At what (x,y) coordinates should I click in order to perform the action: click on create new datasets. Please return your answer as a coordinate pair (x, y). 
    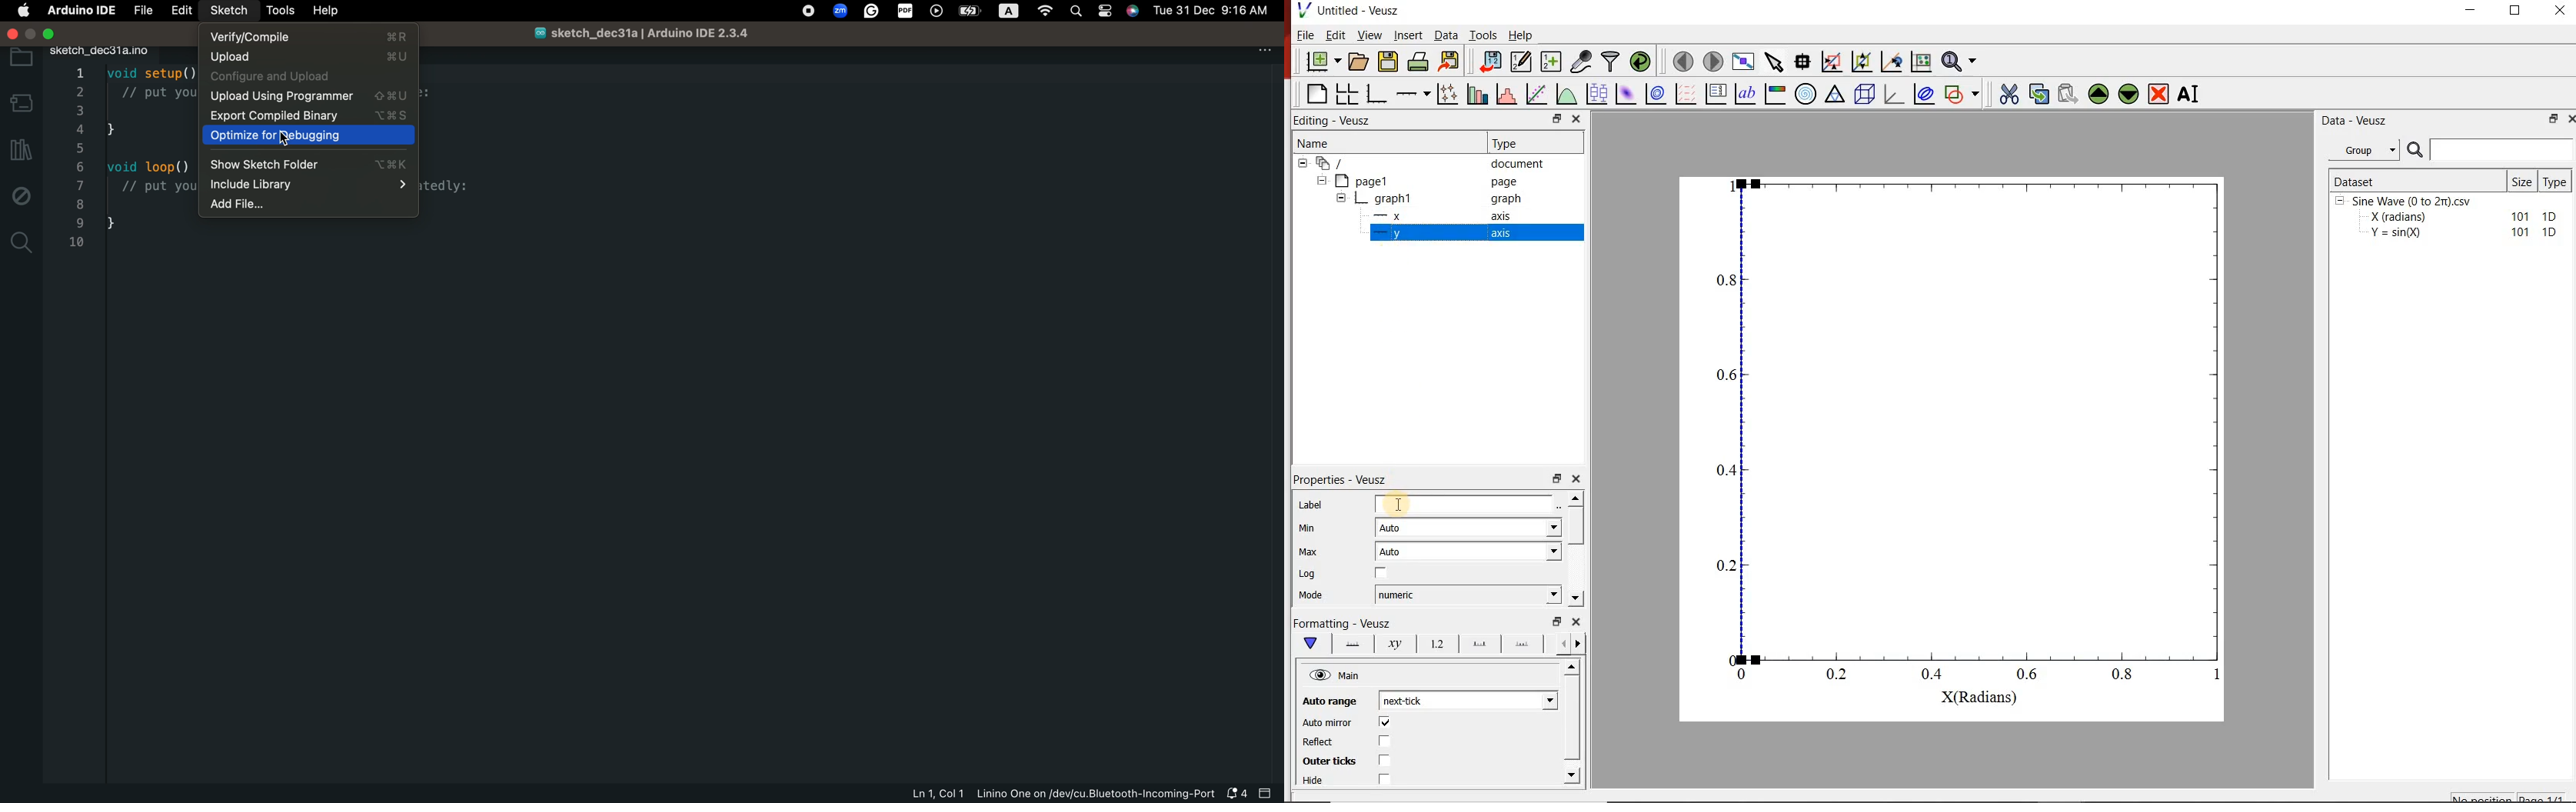
    Looking at the image, I should click on (1552, 62).